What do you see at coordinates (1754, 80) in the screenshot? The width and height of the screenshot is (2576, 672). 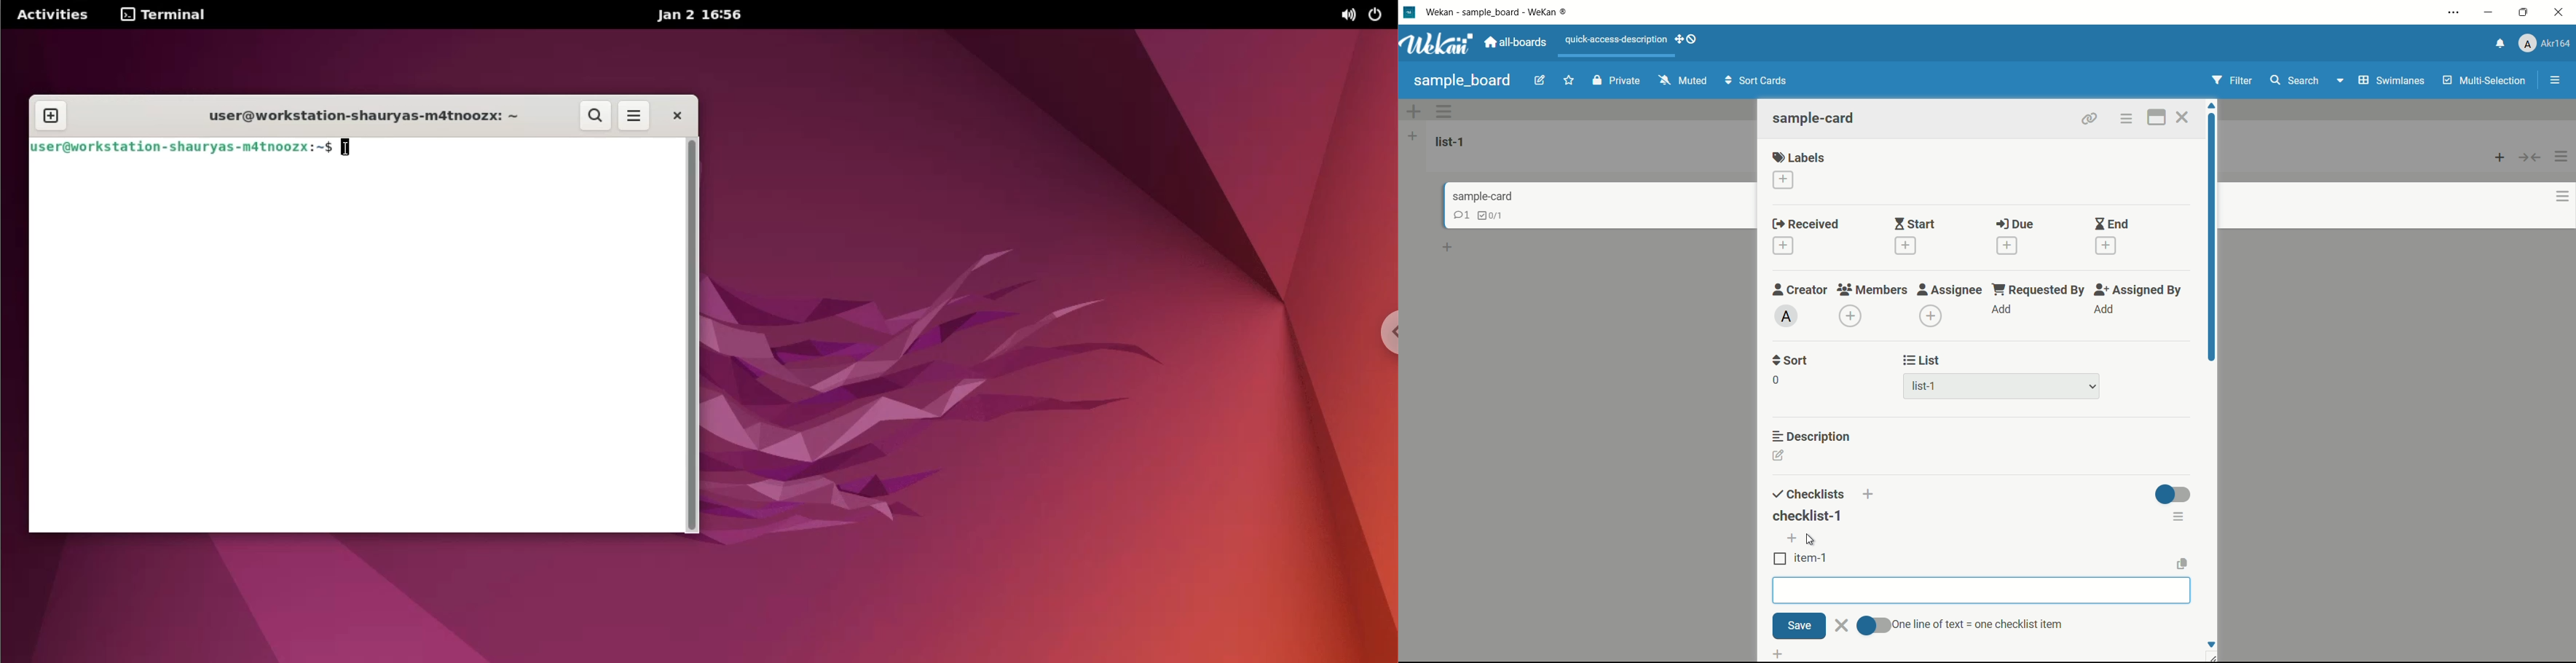 I see `Sort Cards` at bounding box center [1754, 80].